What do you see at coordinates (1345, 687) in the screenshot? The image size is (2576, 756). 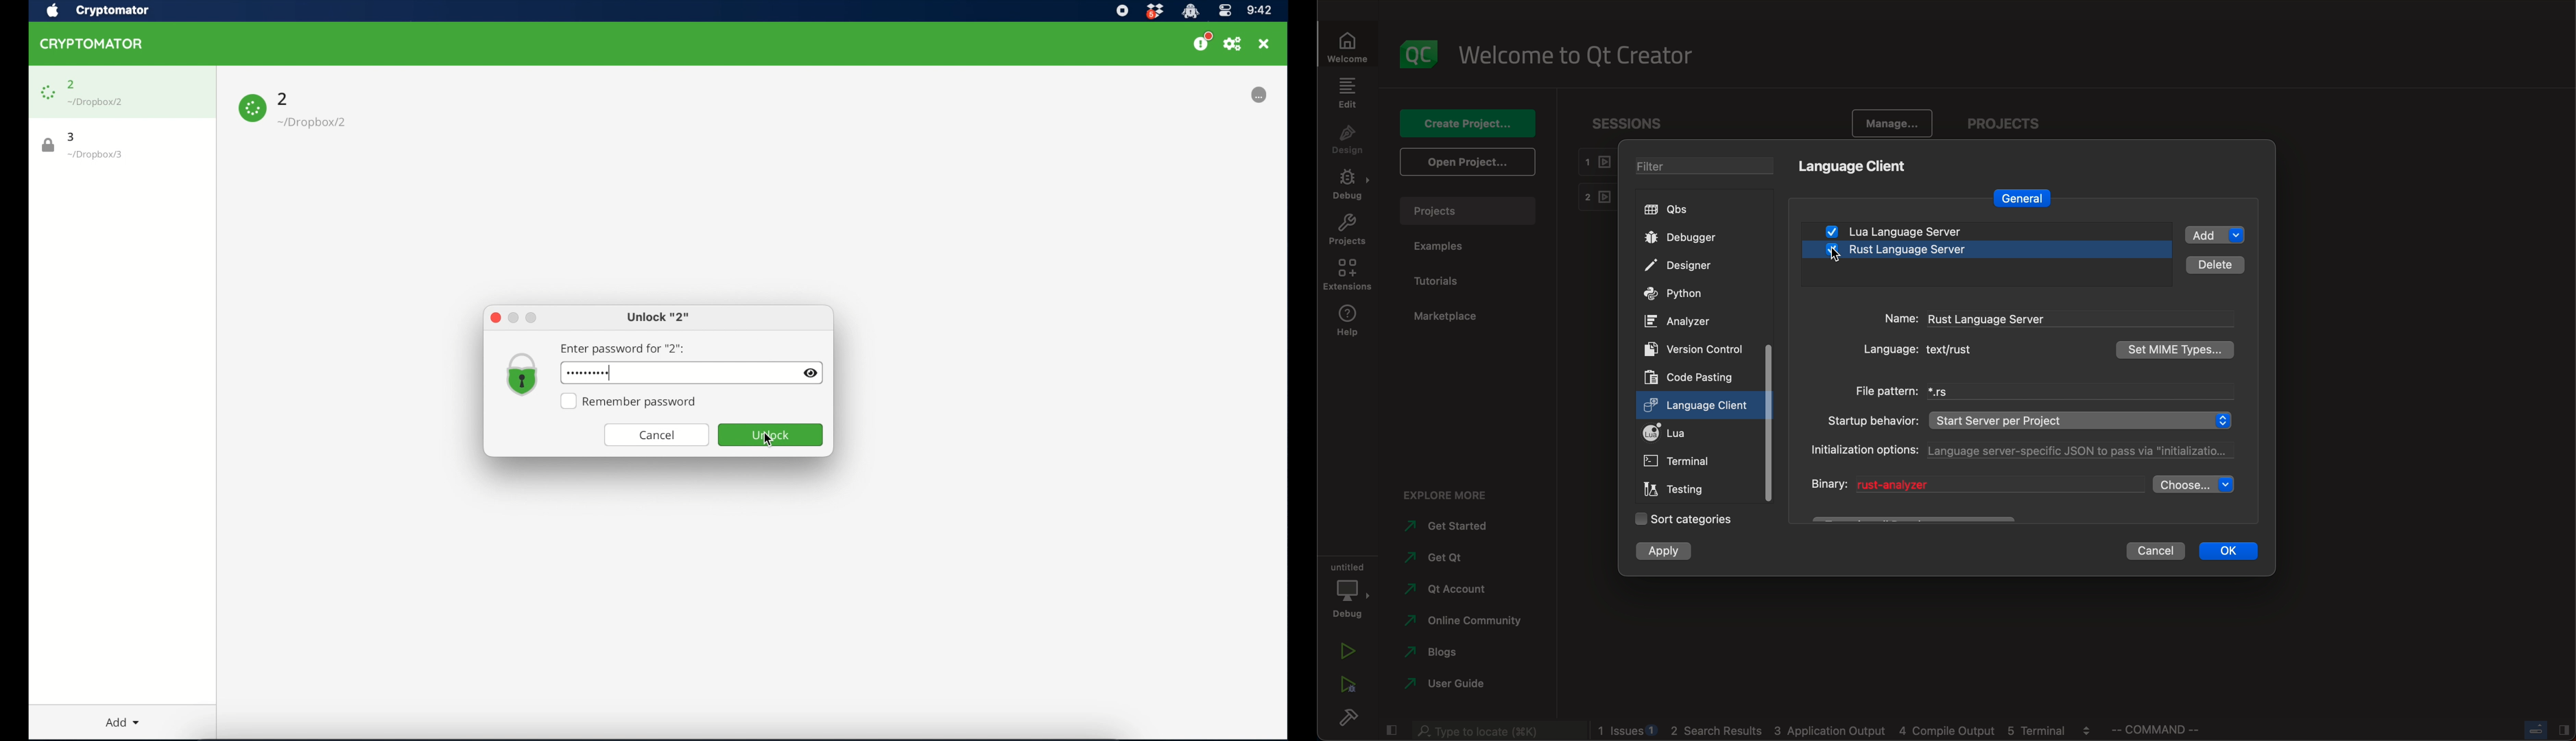 I see `run debug` at bounding box center [1345, 687].